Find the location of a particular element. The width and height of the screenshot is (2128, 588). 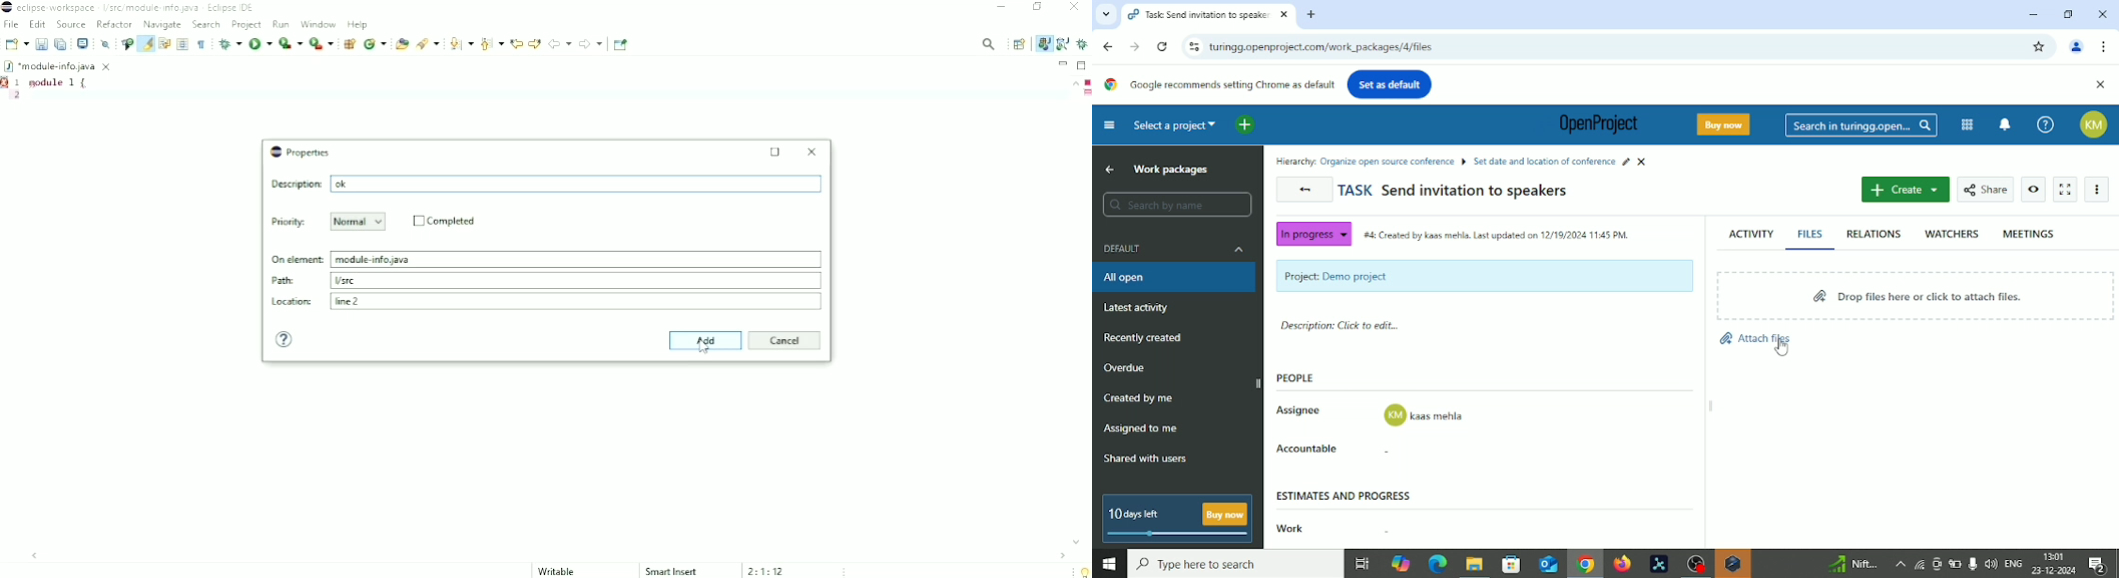

Path is located at coordinates (547, 281).